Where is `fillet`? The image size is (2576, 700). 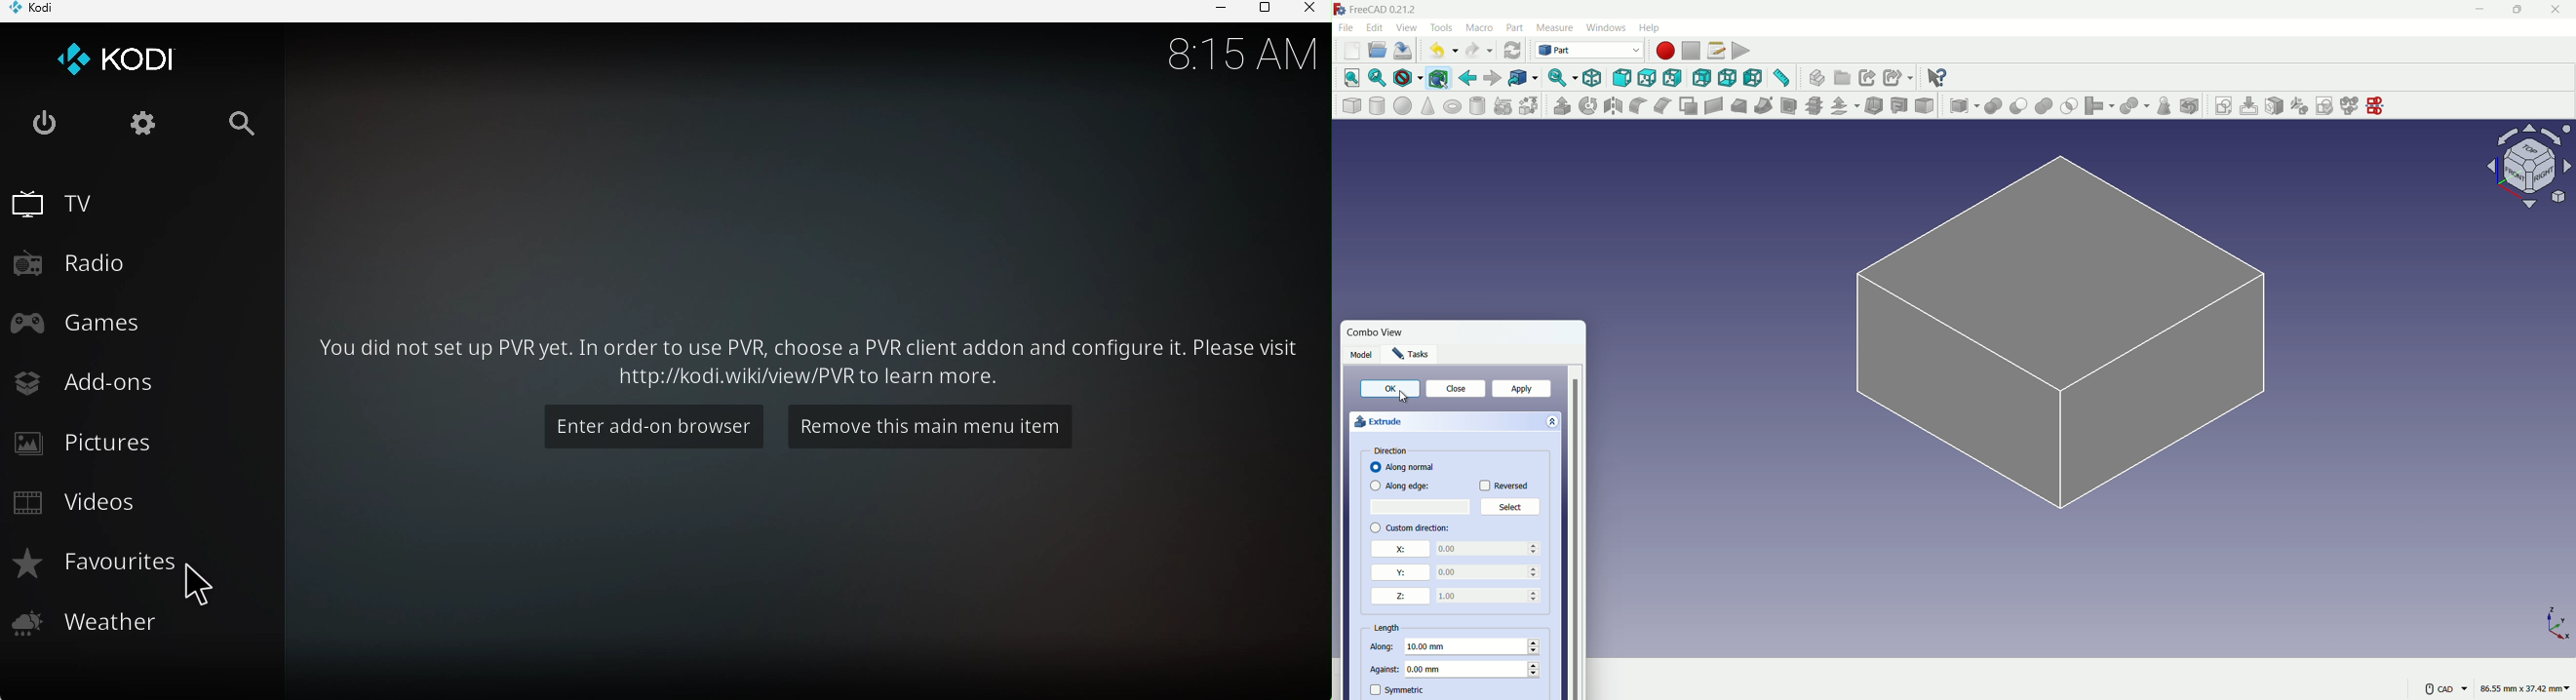
fillet is located at coordinates (1637, 105).